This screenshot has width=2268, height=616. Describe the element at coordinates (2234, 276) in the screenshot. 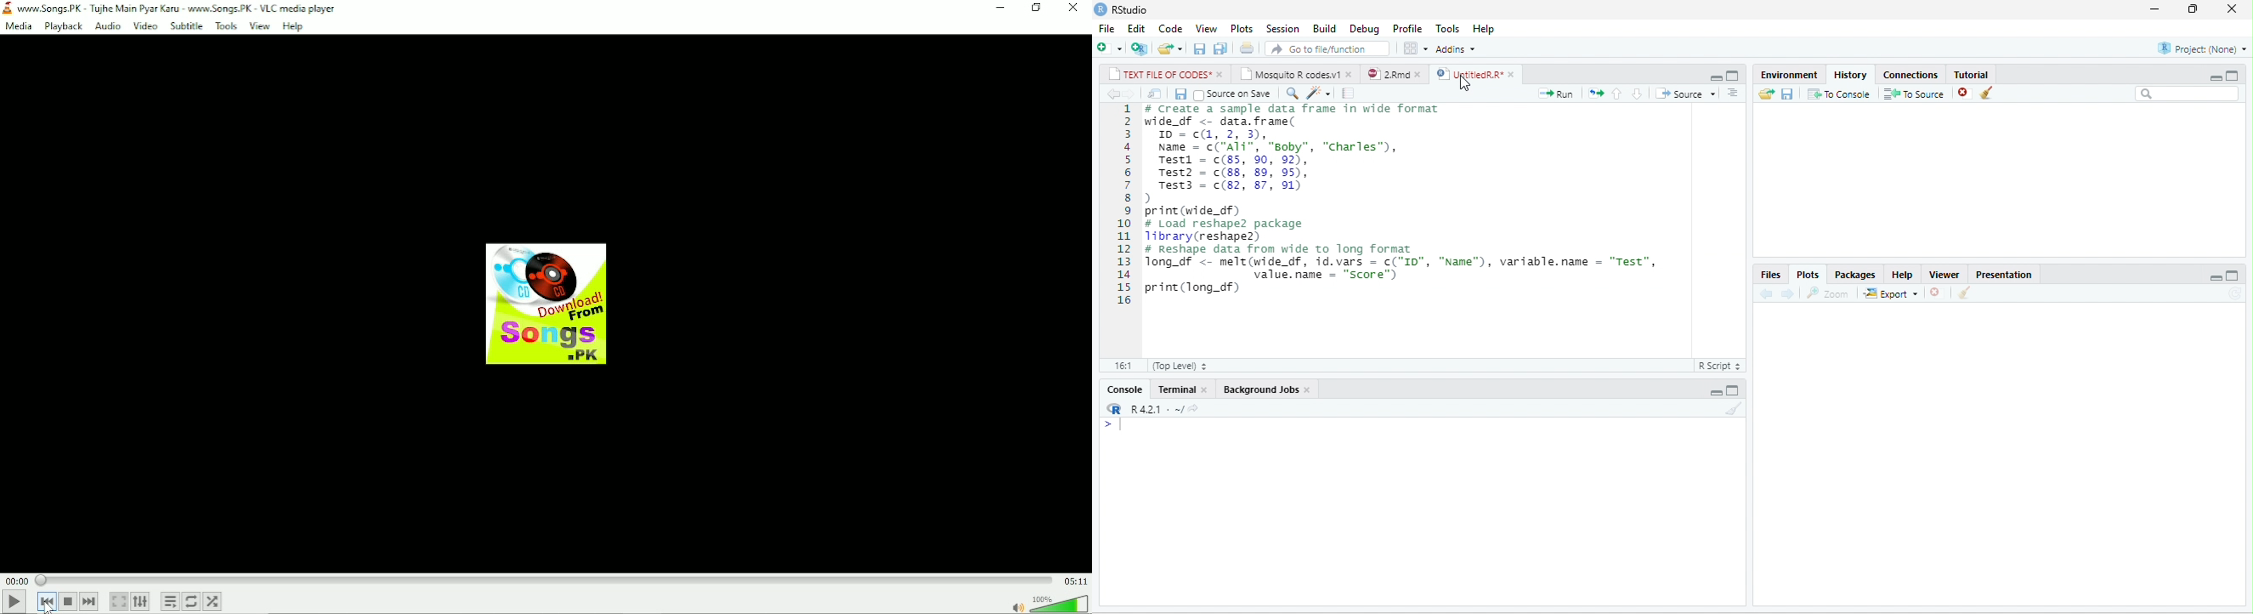

I see `maximize` at that location.